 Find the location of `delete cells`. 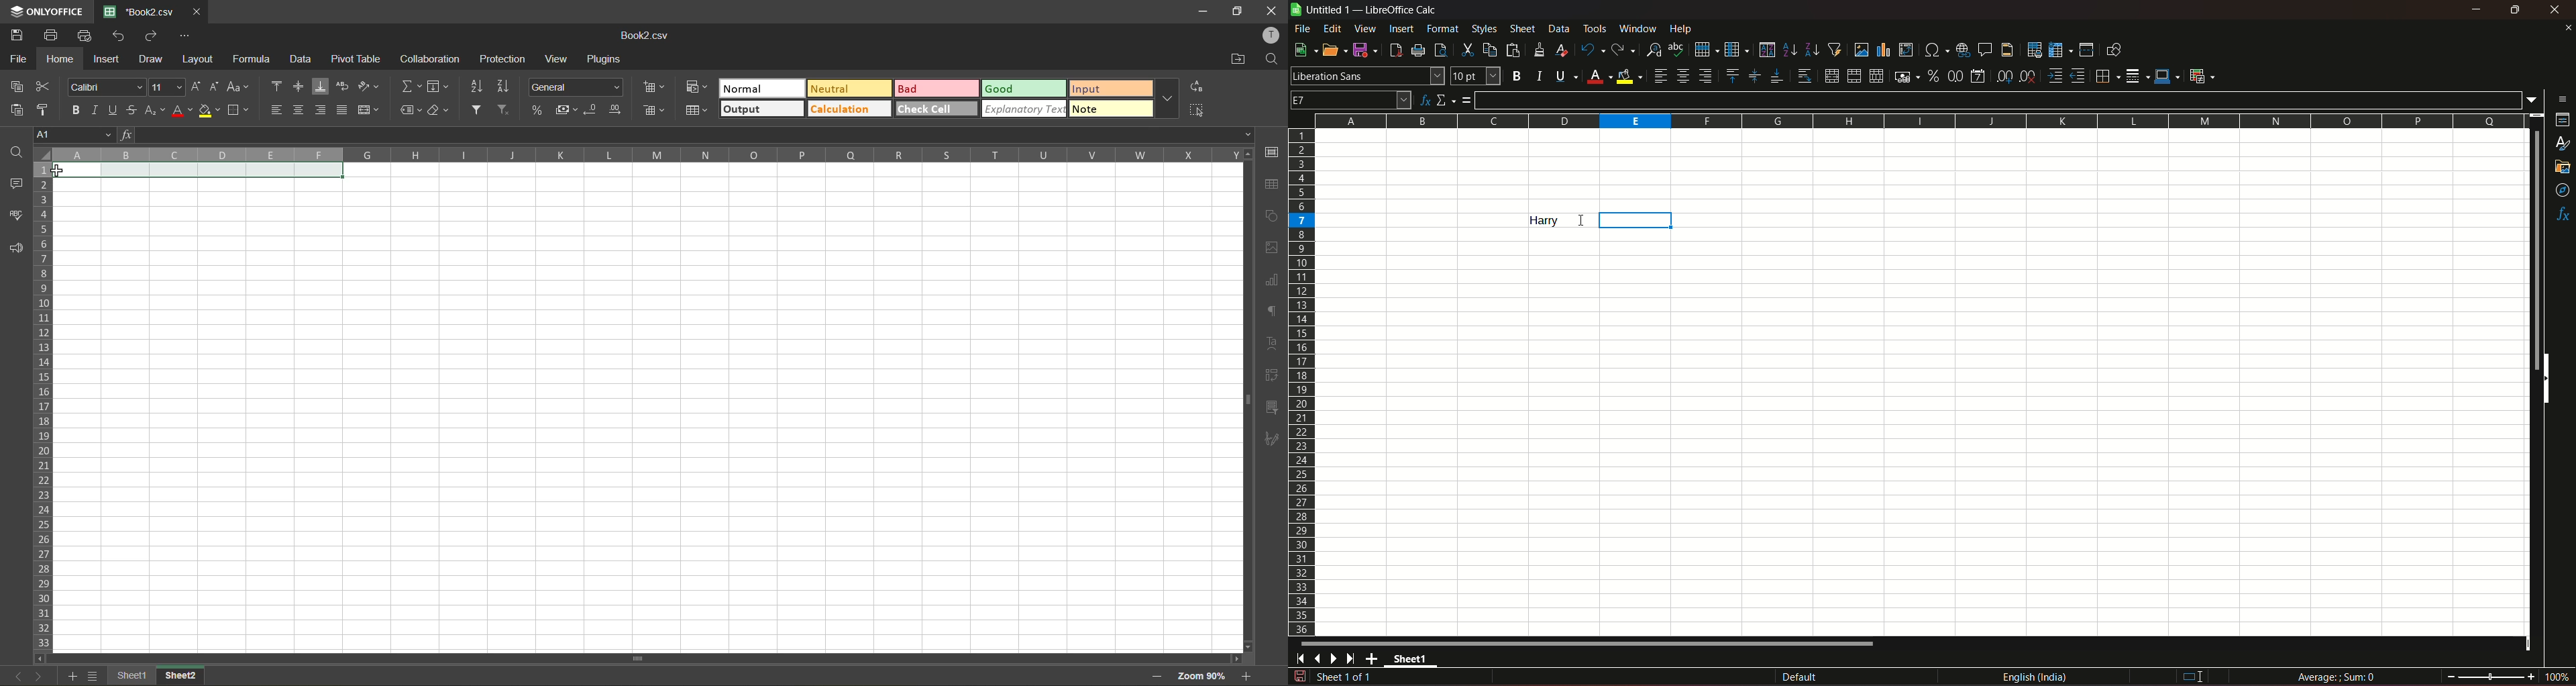

delete cells is located at coordinates (653, 112).